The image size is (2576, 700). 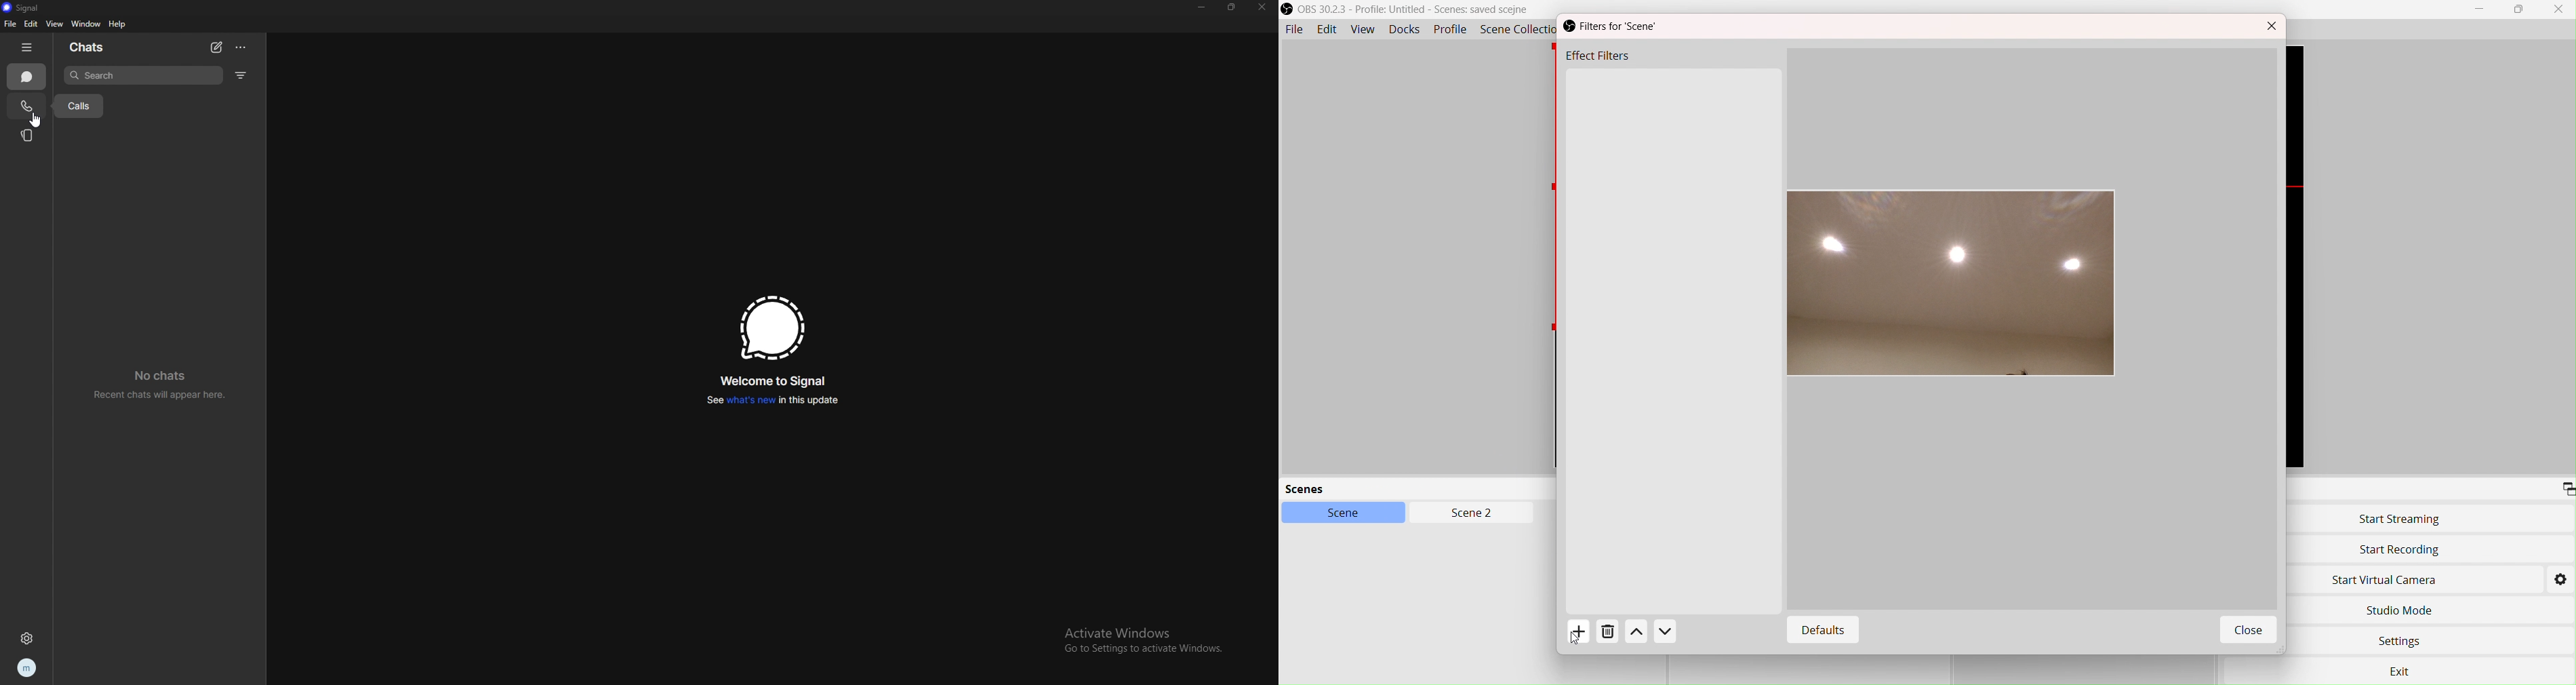 What do you see at coordinates (2407, 672) in the screenshot?
I see `Exit` at bounding box center [2407, 672].